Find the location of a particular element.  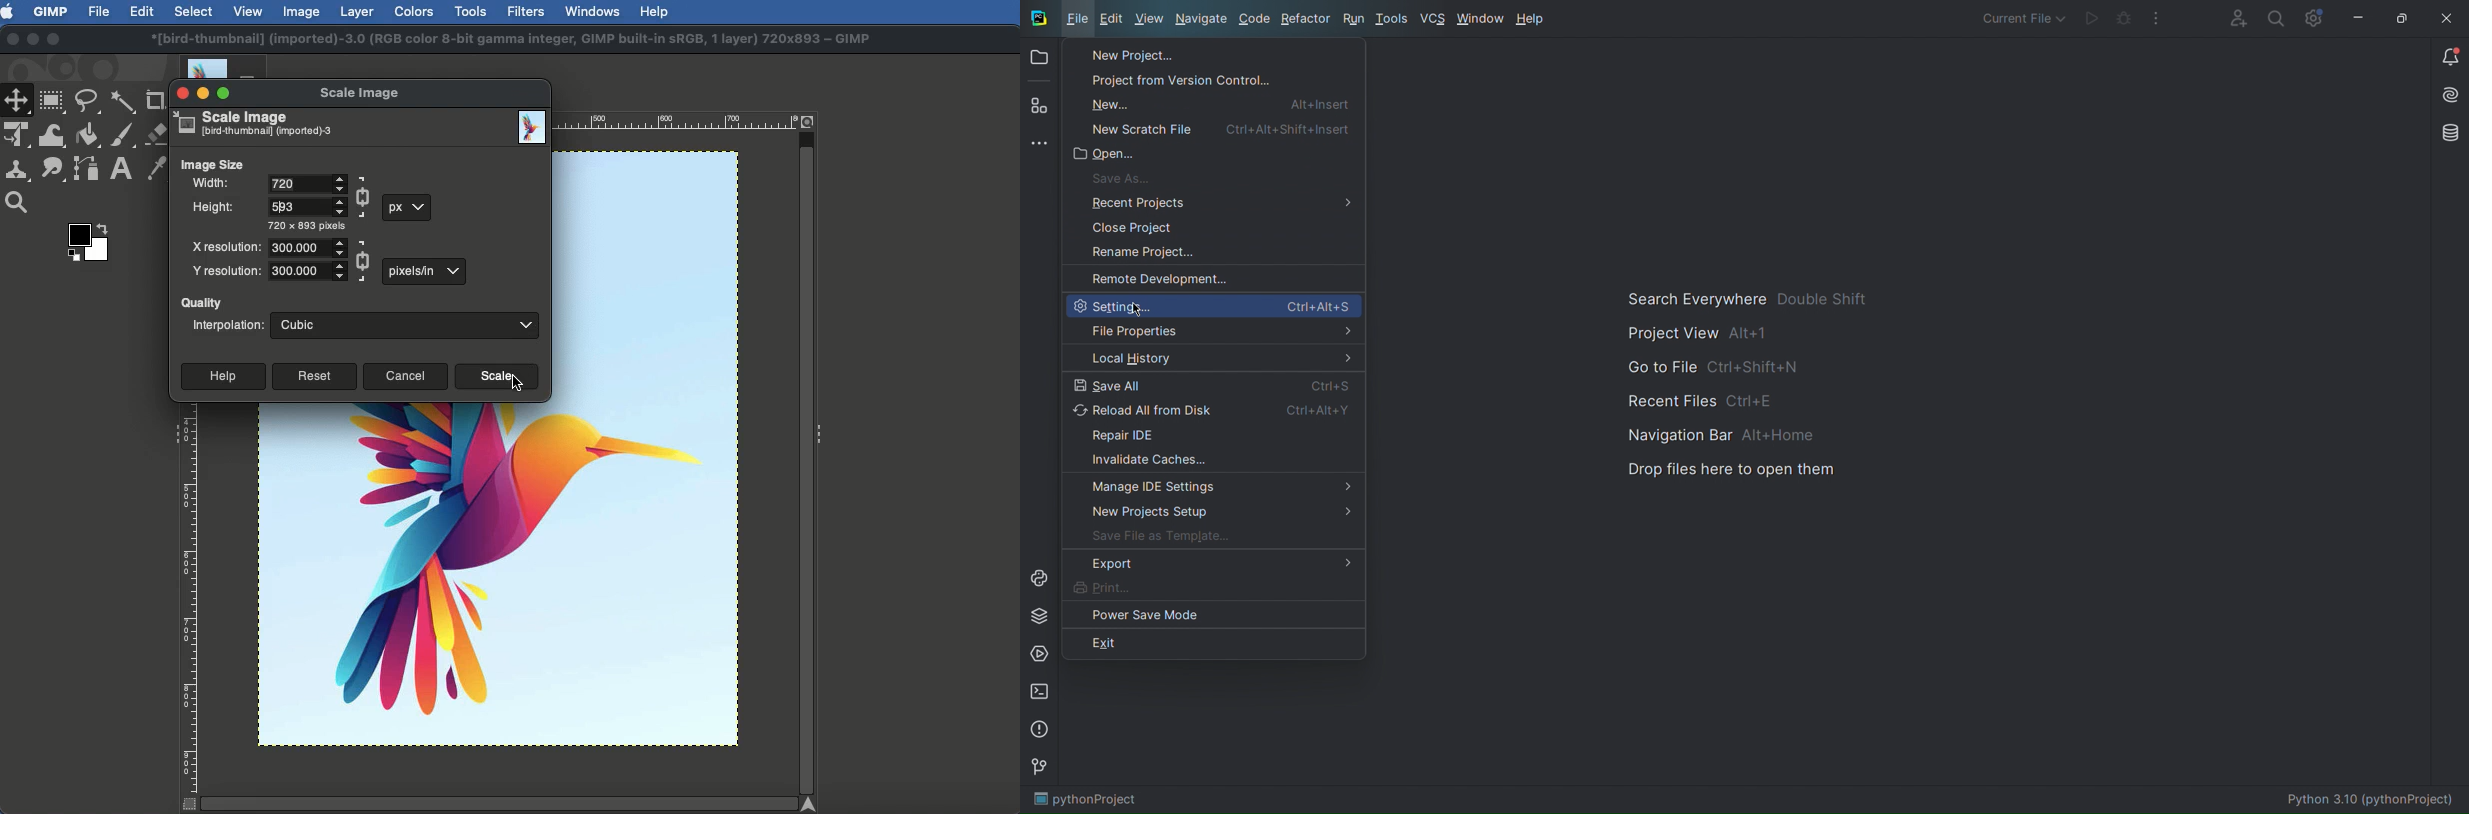

Cancel is located at coordinates (404, 378).